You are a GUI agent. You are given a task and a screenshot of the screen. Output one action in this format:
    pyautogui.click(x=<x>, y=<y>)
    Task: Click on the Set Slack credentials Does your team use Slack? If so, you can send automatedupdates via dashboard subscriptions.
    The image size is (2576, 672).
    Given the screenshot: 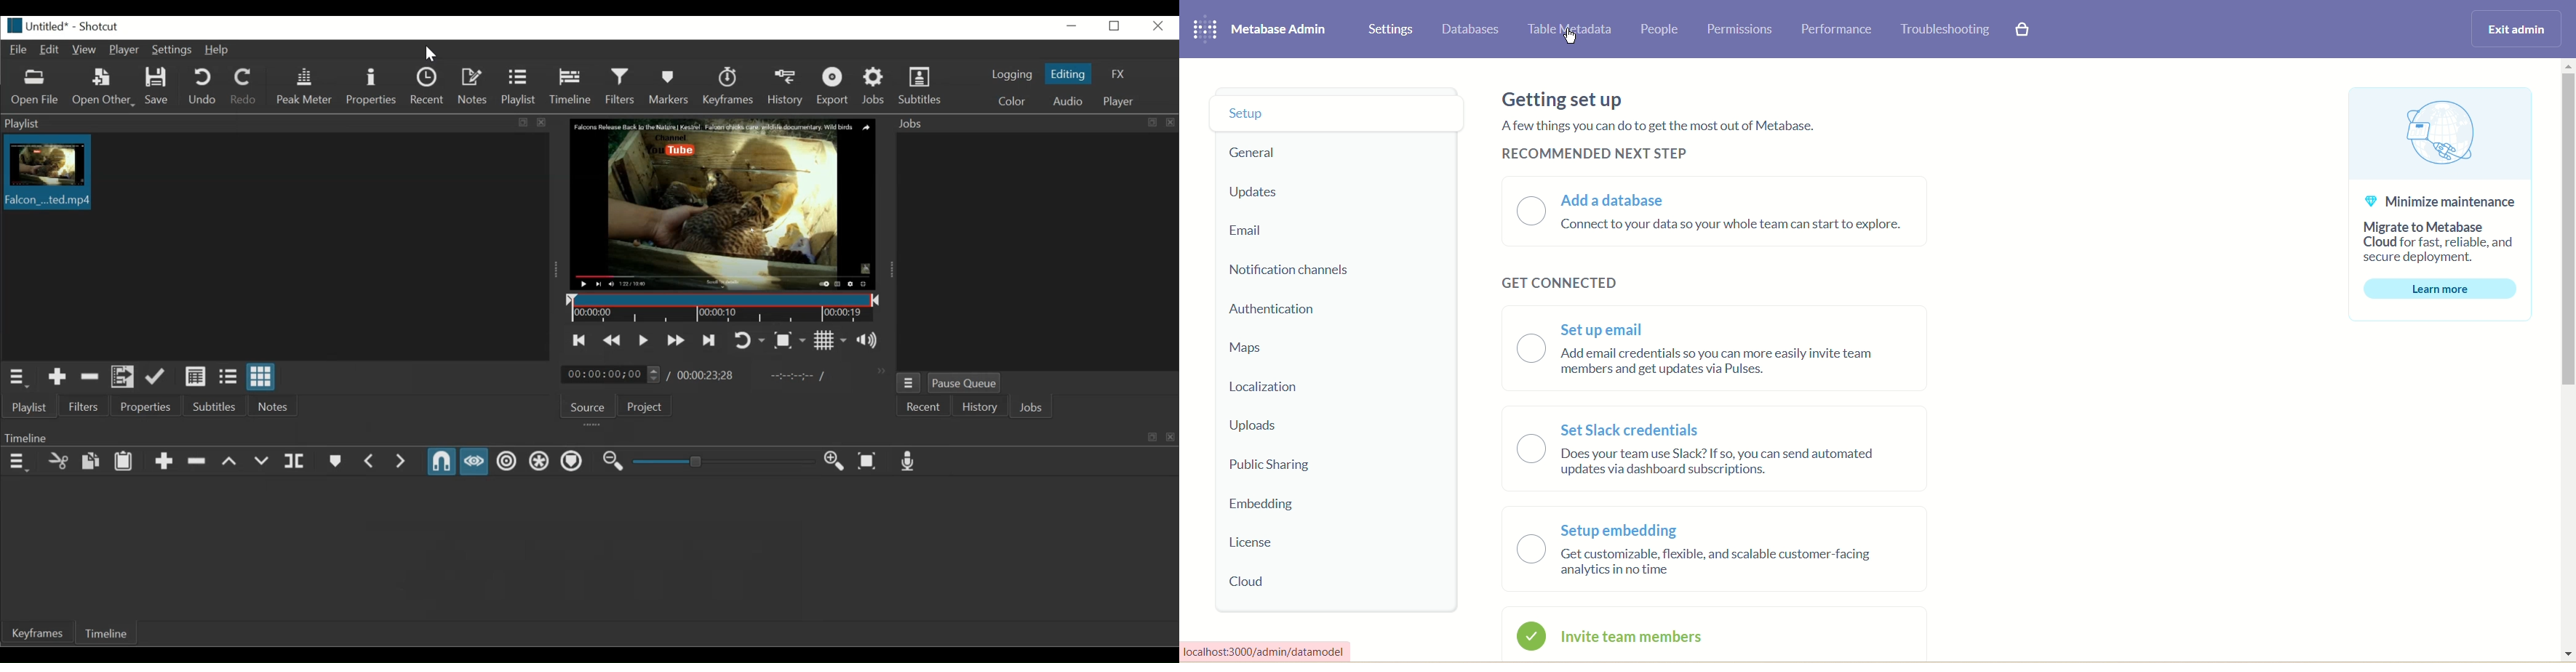 What is the action you would take?
    pyautogui.click(x=1697, y=447)
    